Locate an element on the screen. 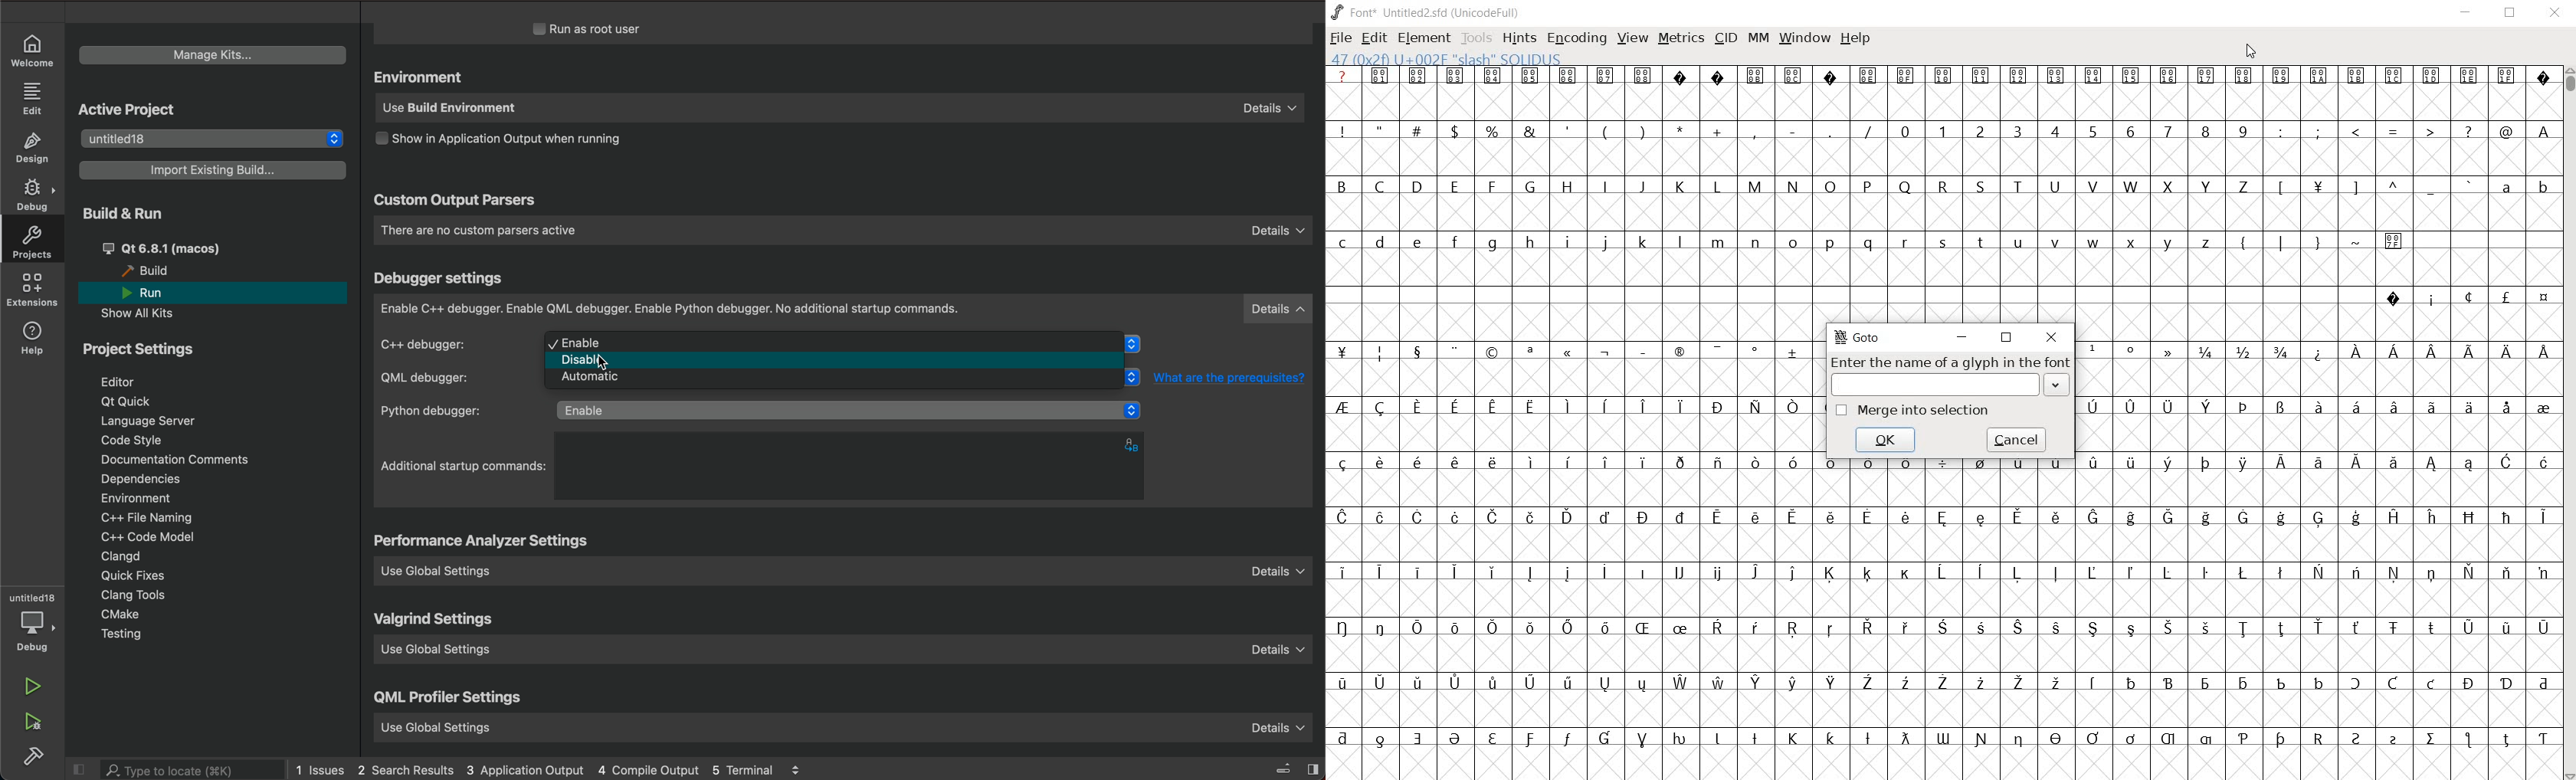 This screenshot has width=2576, height=784. special letters is located at coordinates (1942, 626).